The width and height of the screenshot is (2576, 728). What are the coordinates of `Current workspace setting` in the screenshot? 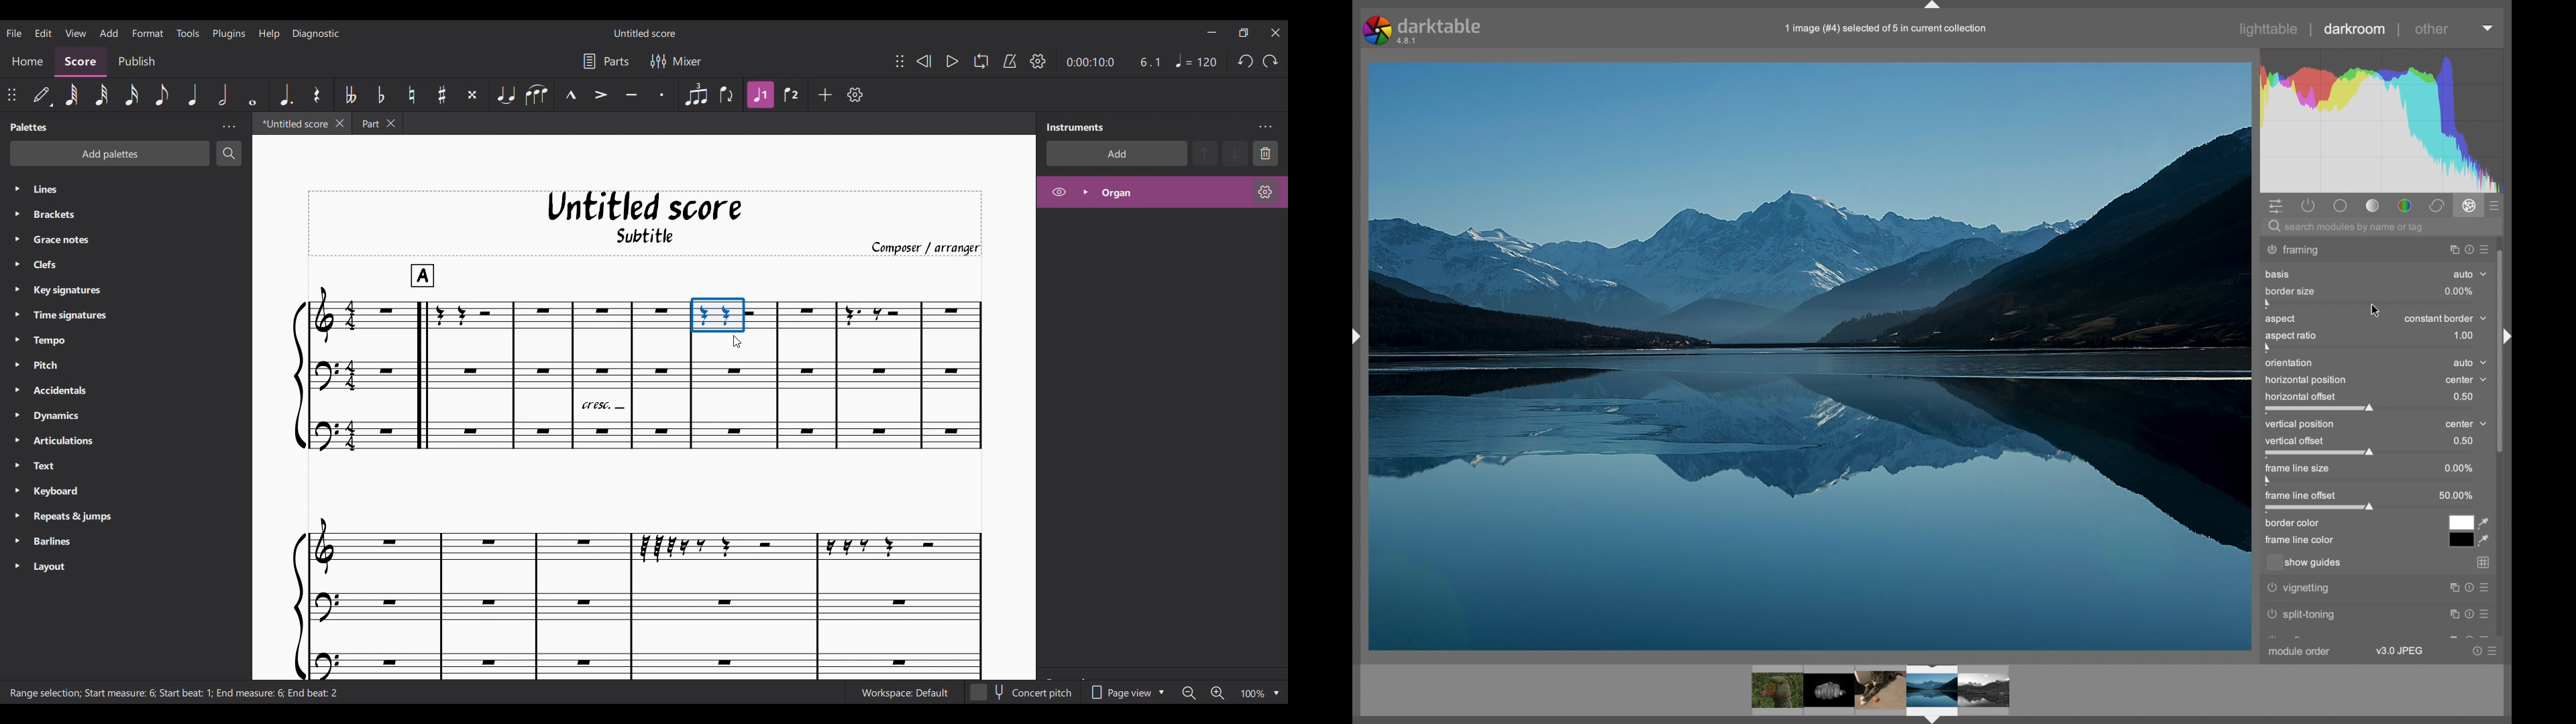 It's located at (904, 693).